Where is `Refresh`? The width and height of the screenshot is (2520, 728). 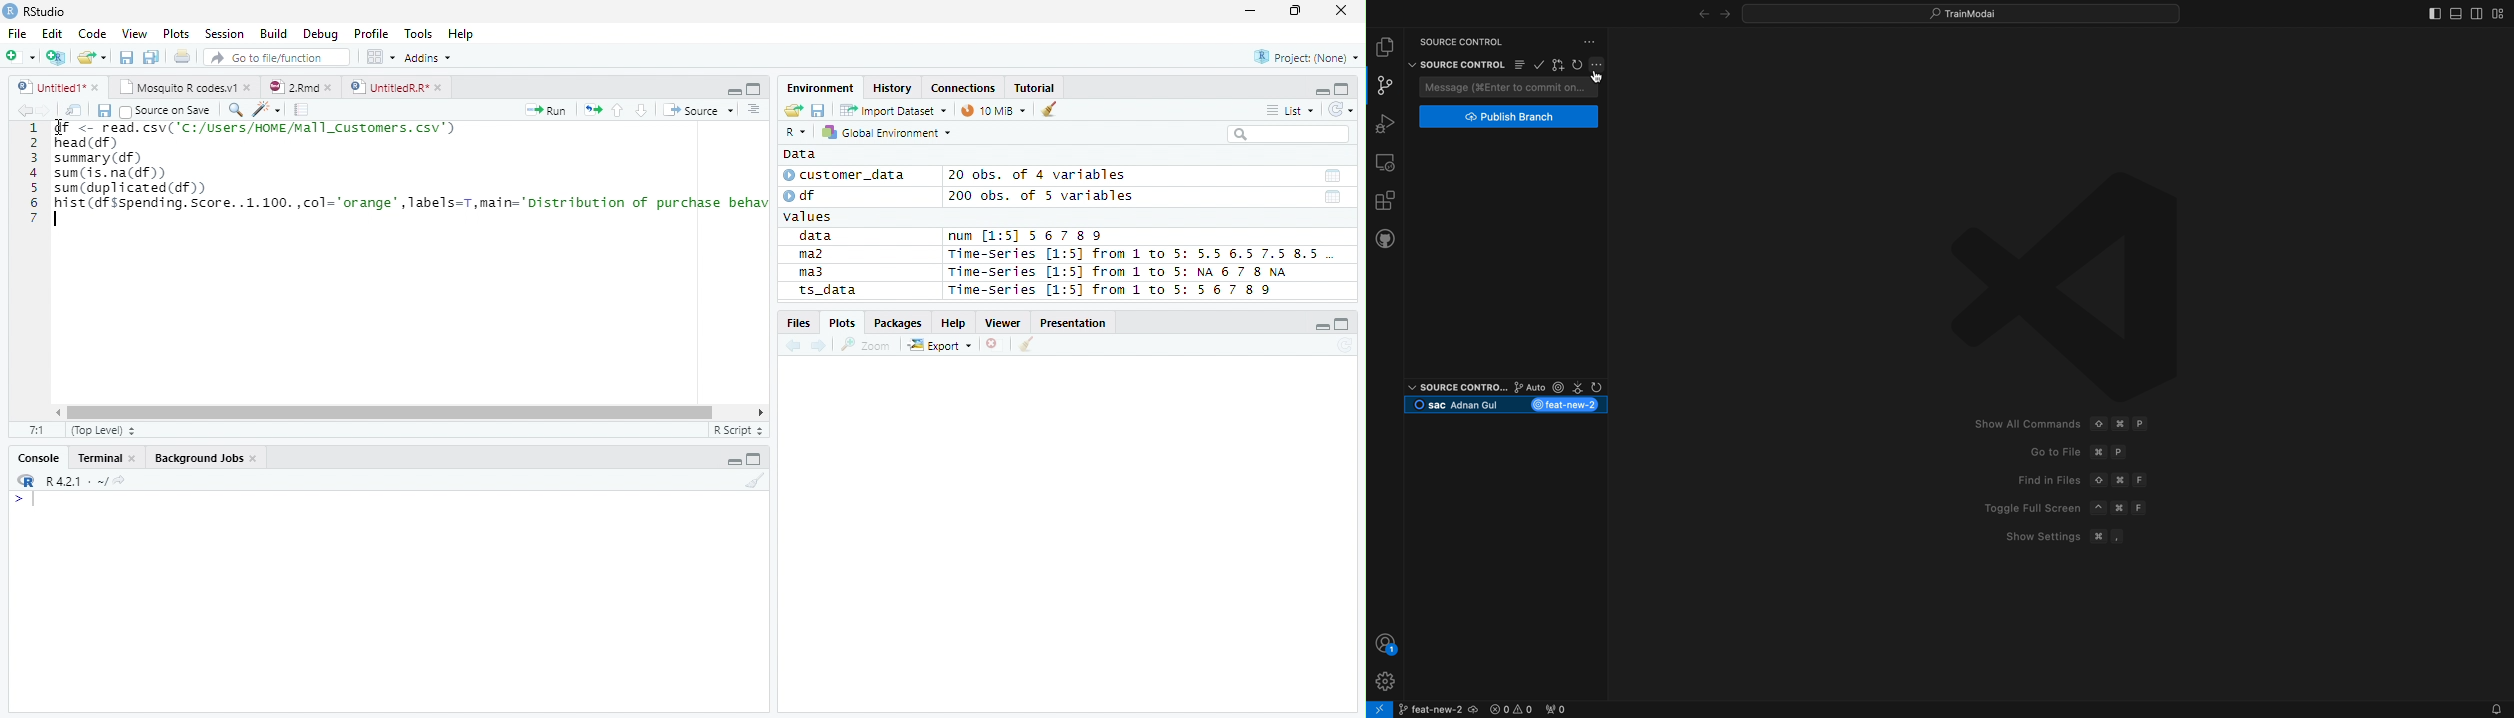
Refresh is located at coordinates (1345, 346).